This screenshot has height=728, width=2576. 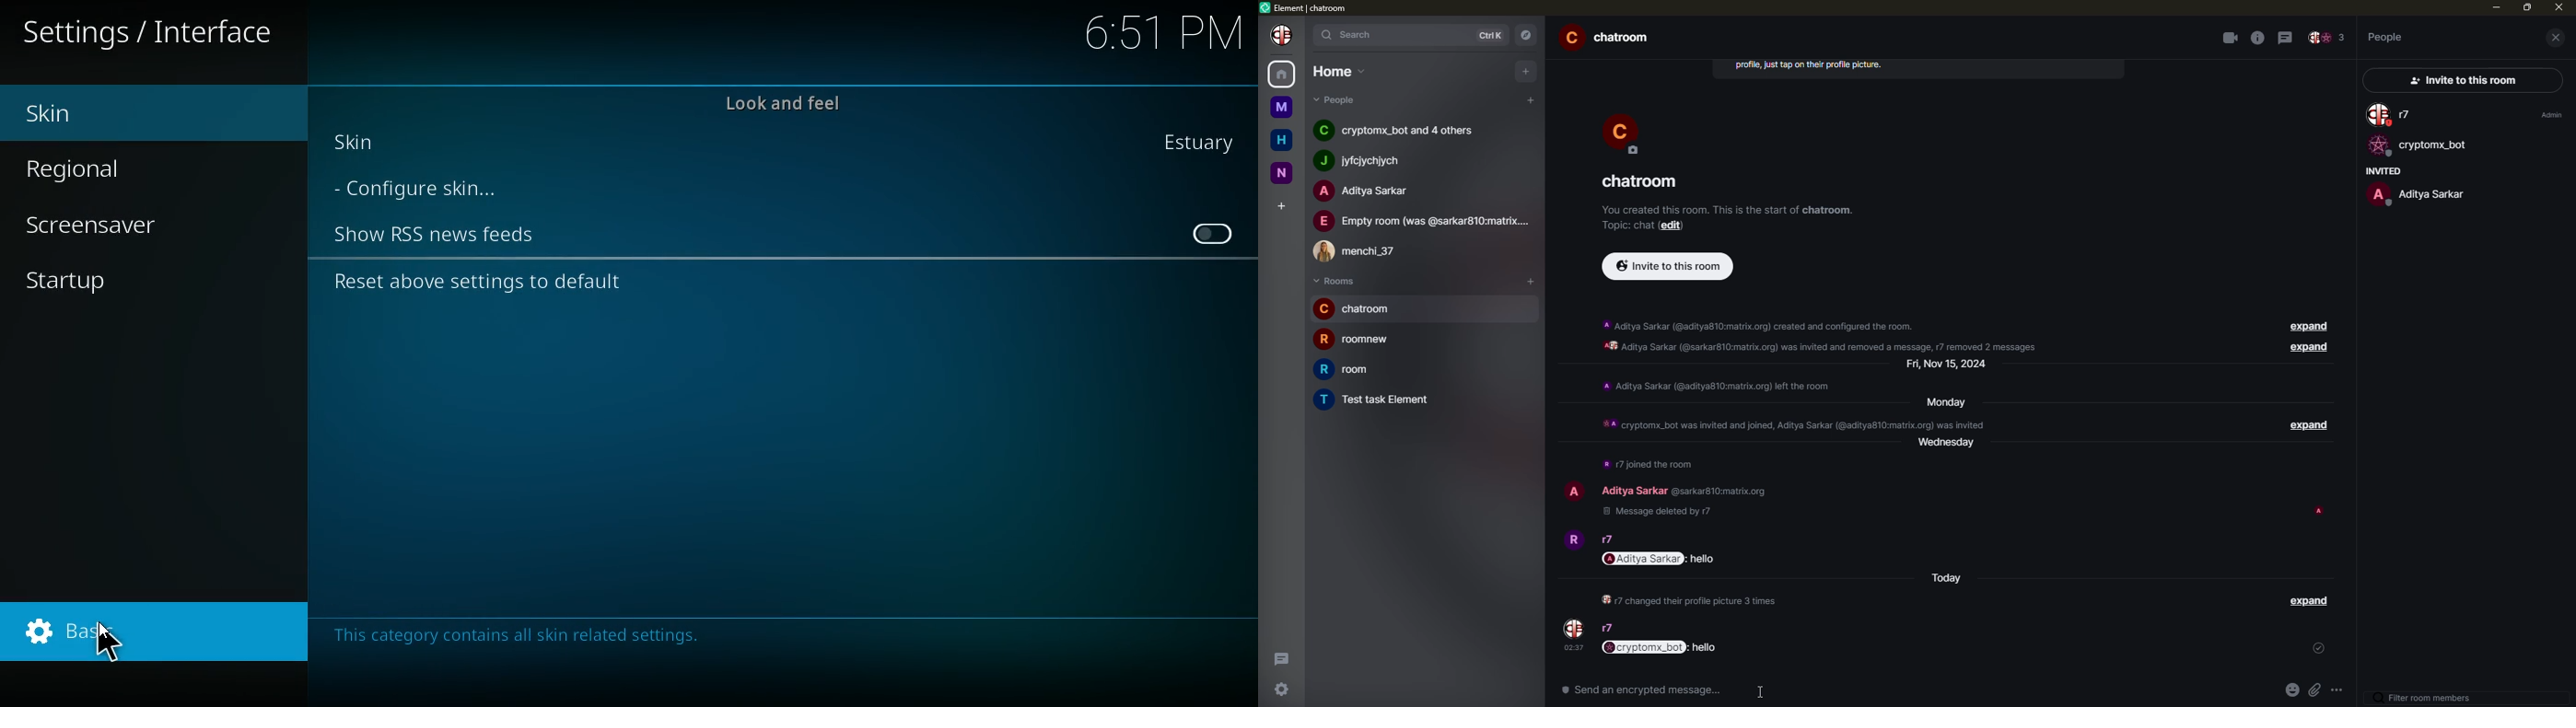 What do you see at coordinates (1649, 464) in the screenshot?
I see `info` at bounding box center [1649, 464].